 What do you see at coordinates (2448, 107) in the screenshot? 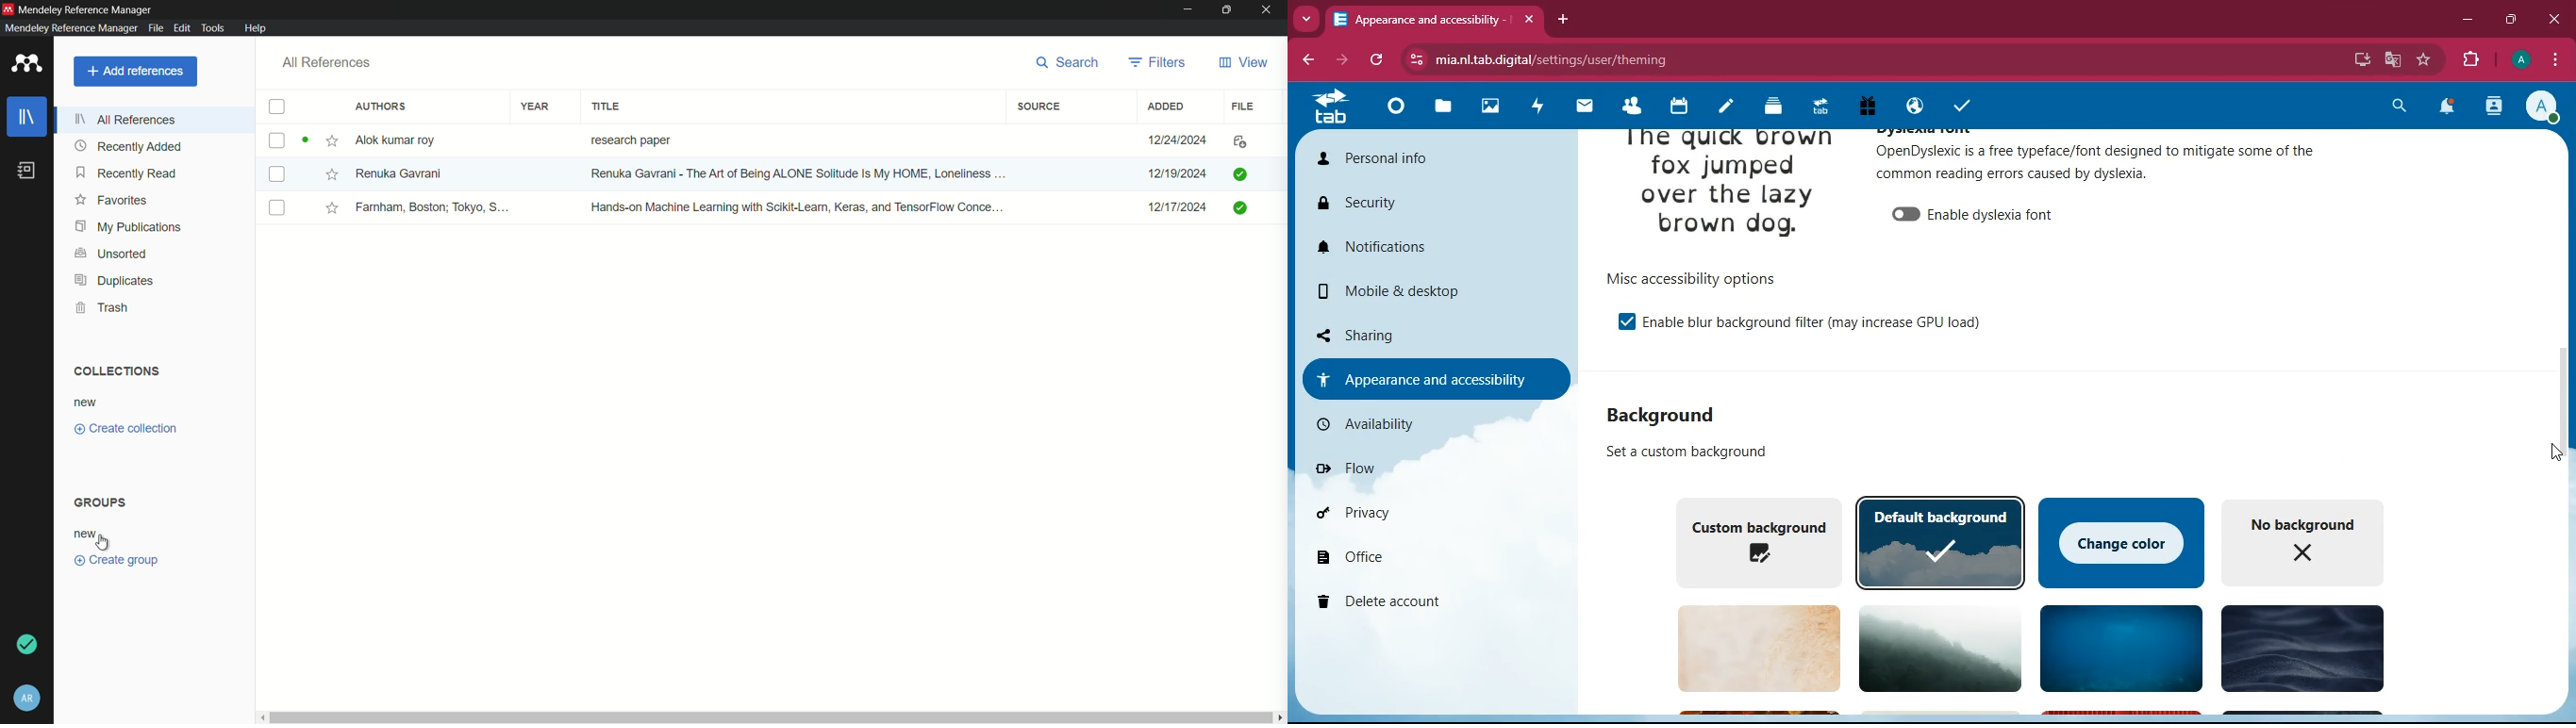
I see `notifications` at bounding box center [2448, 107].